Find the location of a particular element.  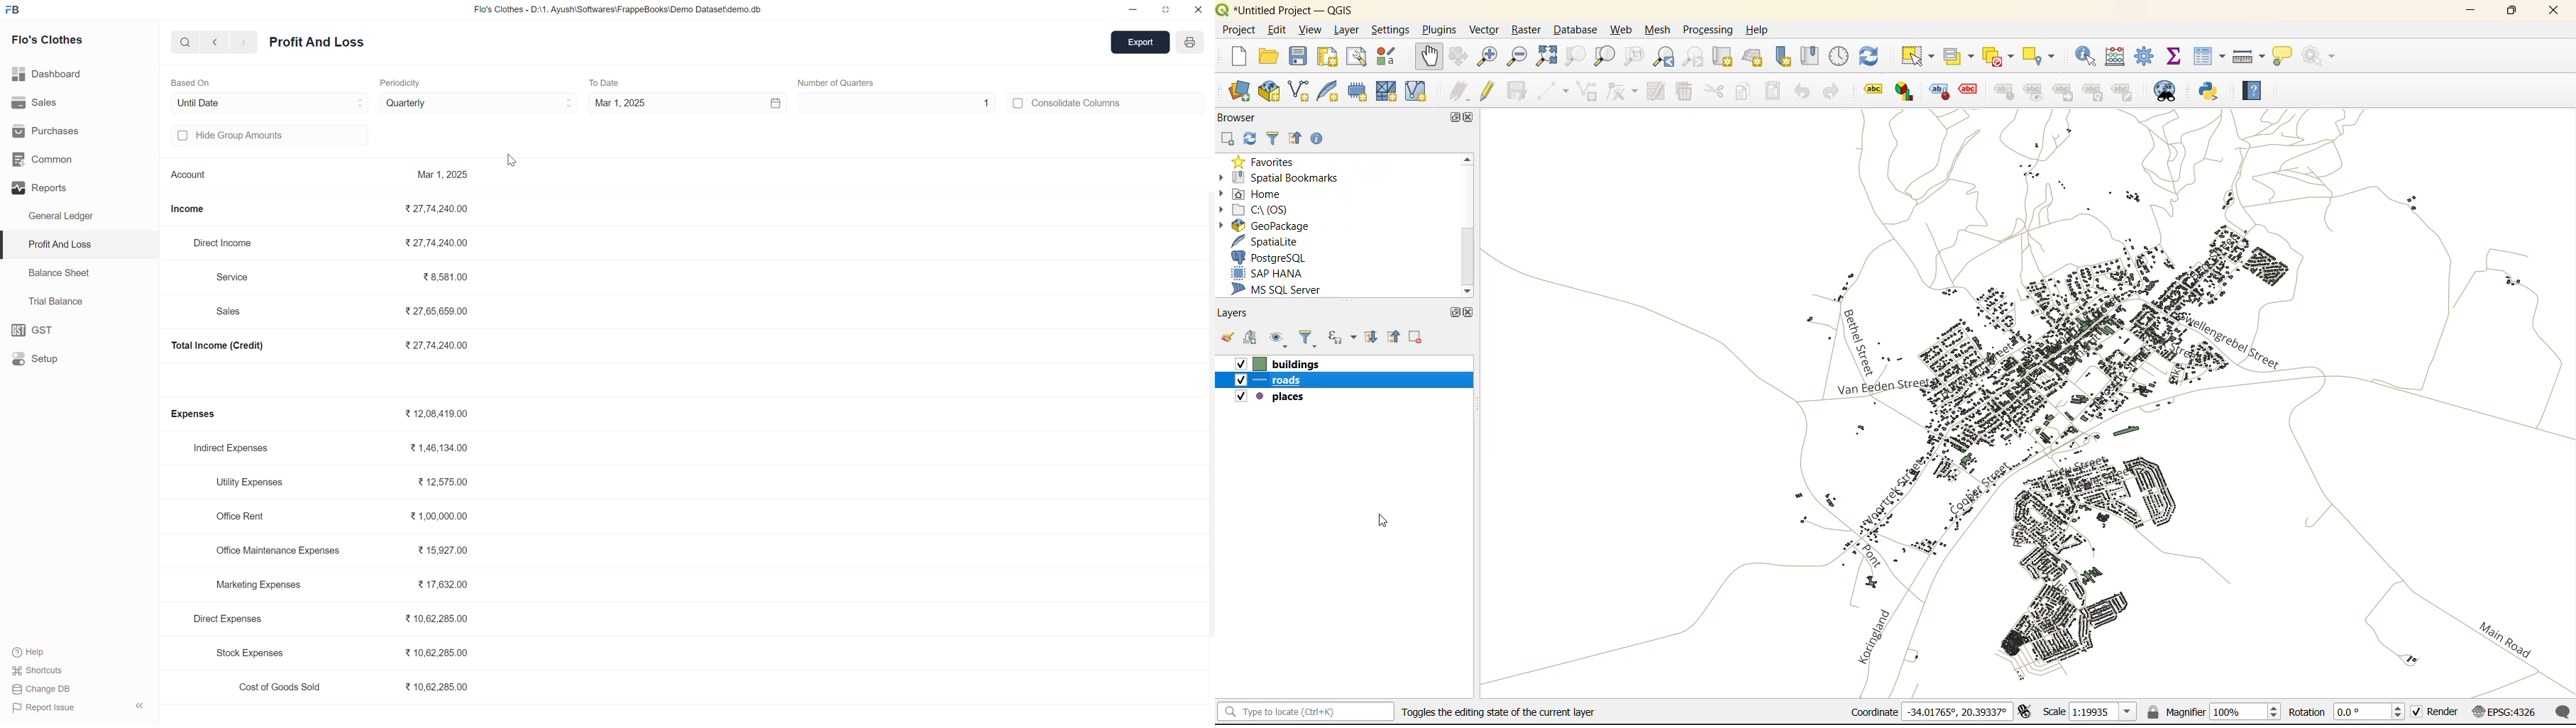

₹27,74,240.00 is located at coordinates (441, 209).